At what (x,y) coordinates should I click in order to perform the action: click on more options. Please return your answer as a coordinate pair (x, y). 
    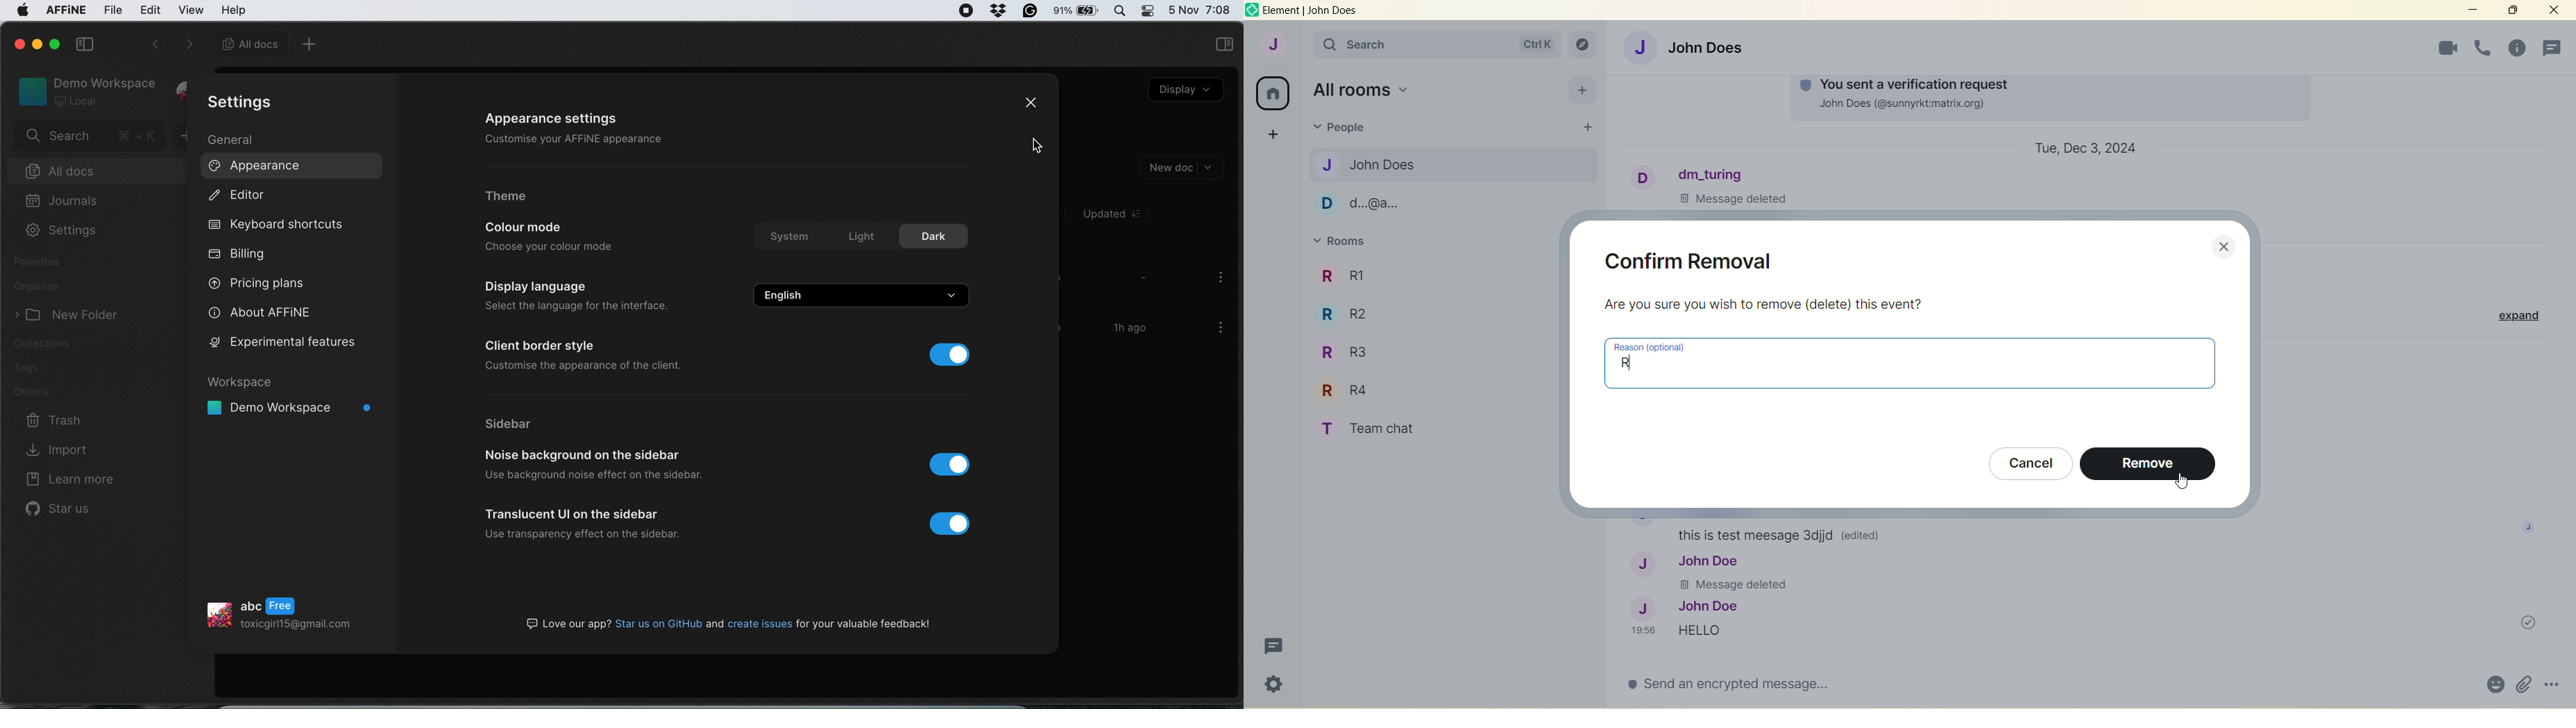
    Looking at the image, I should click on (1221, 280).